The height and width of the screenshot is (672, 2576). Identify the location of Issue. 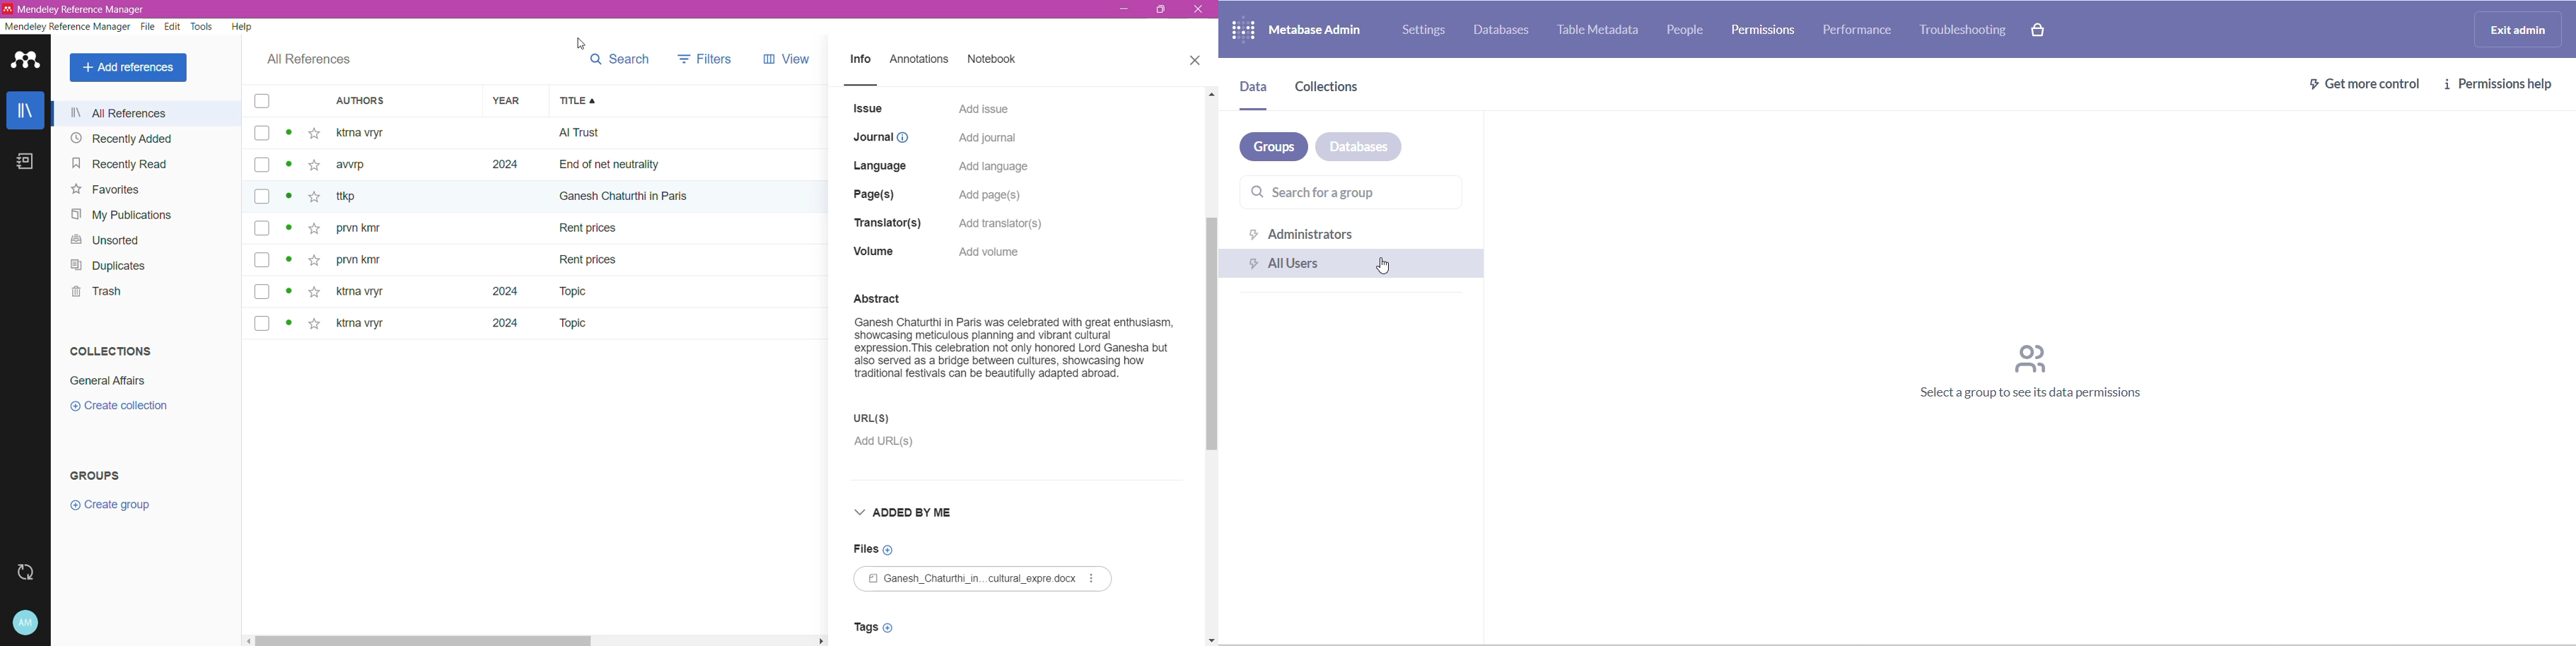
(869, 109).